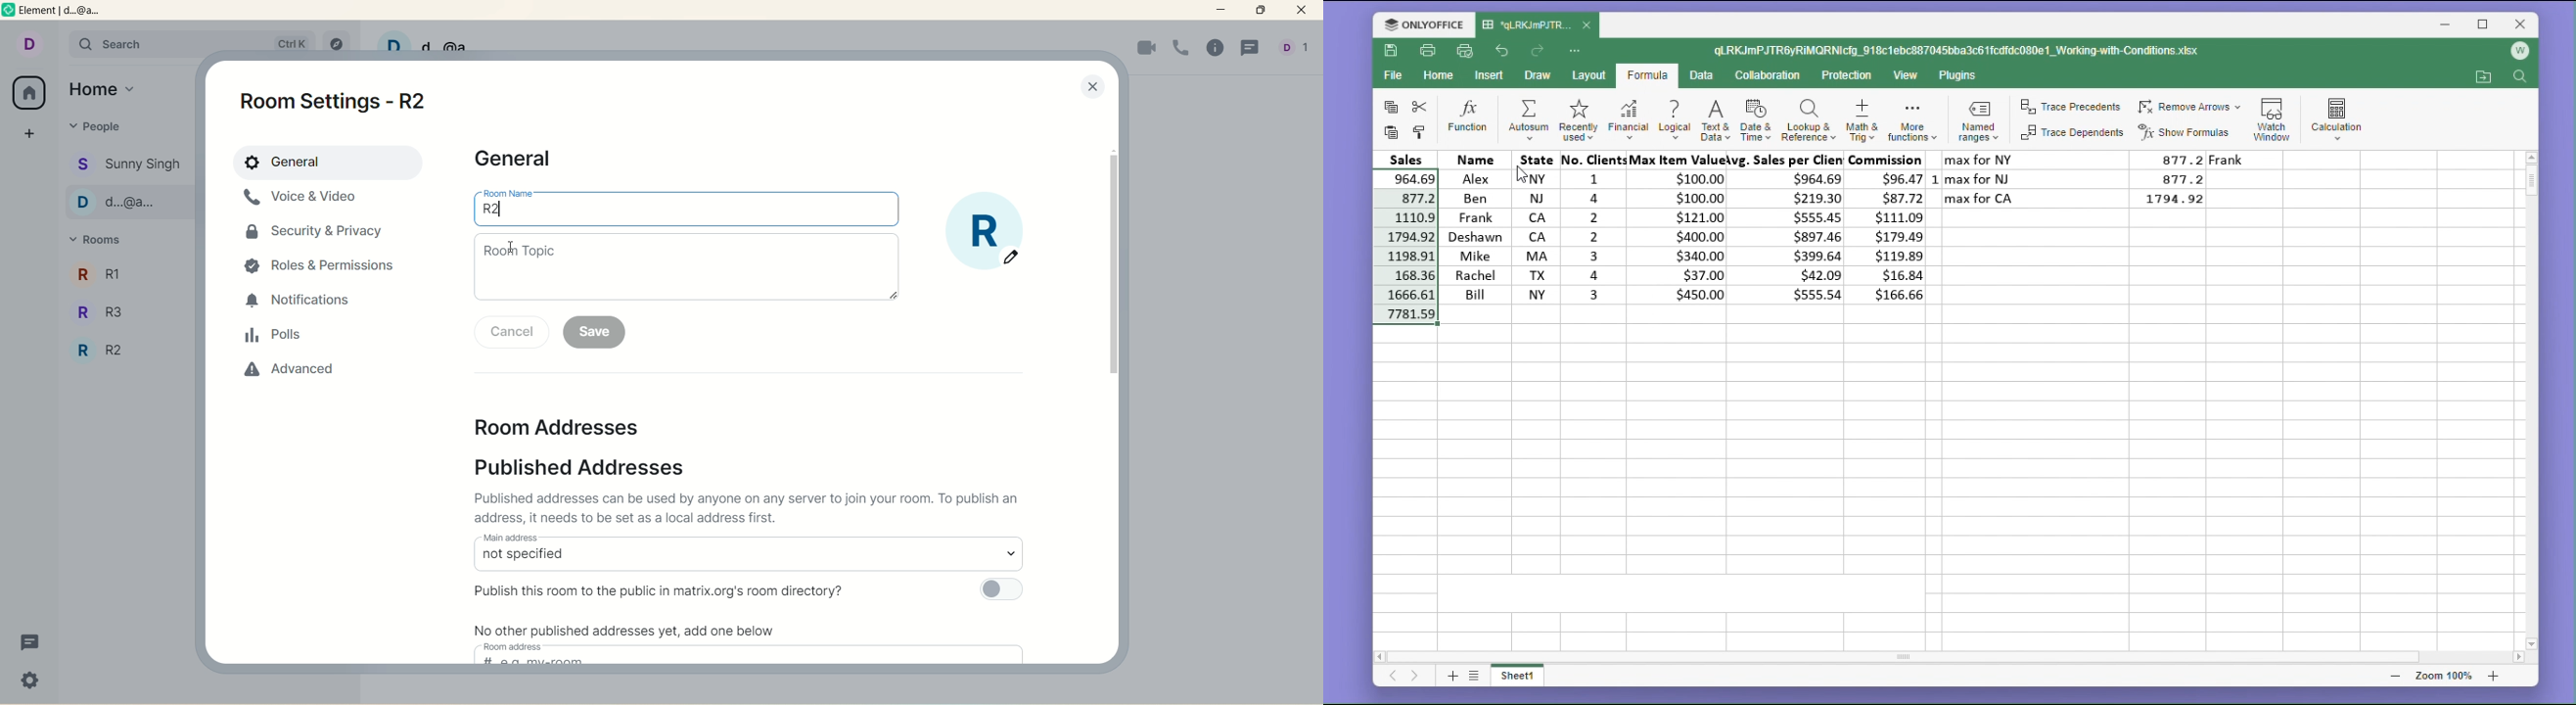  Describe the element at coordinates (274, 337) in the screenshot. I see `polls` at that location.